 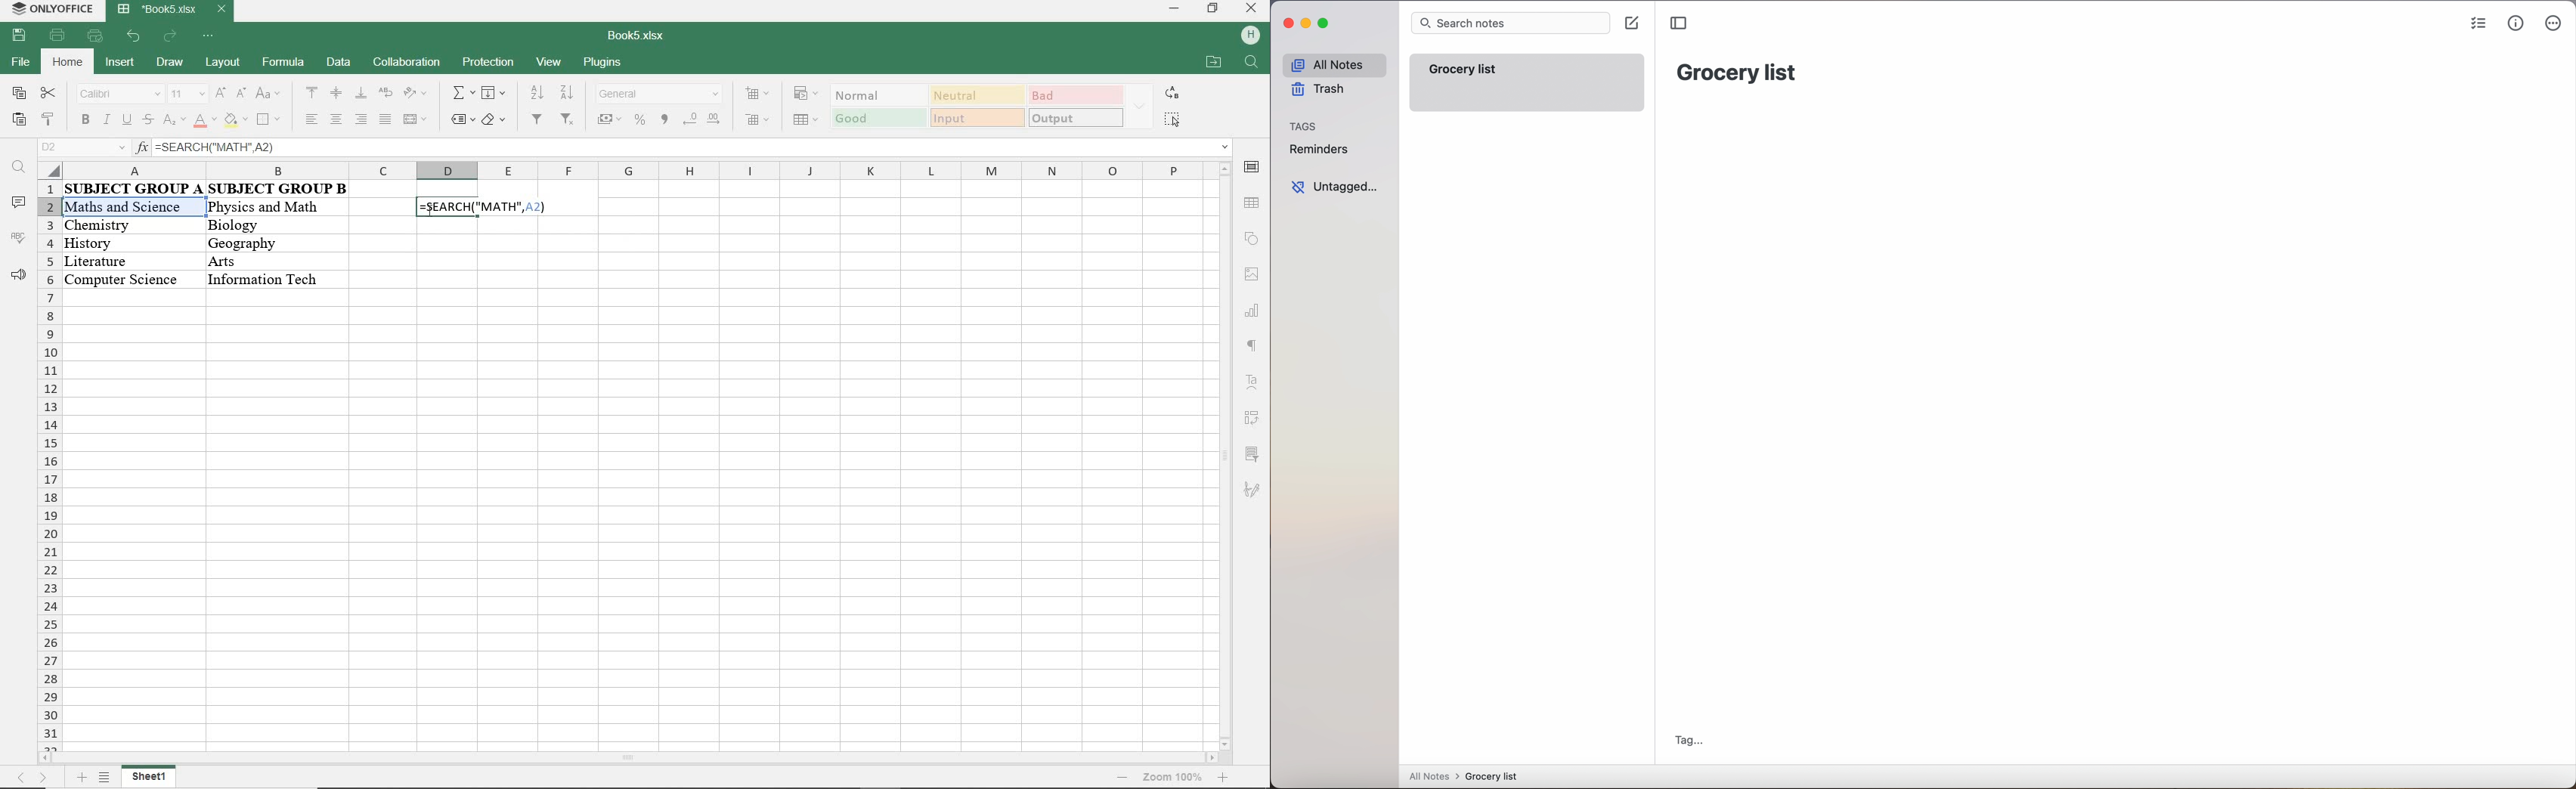 I want to click on arts, so click(x=259, y=261).